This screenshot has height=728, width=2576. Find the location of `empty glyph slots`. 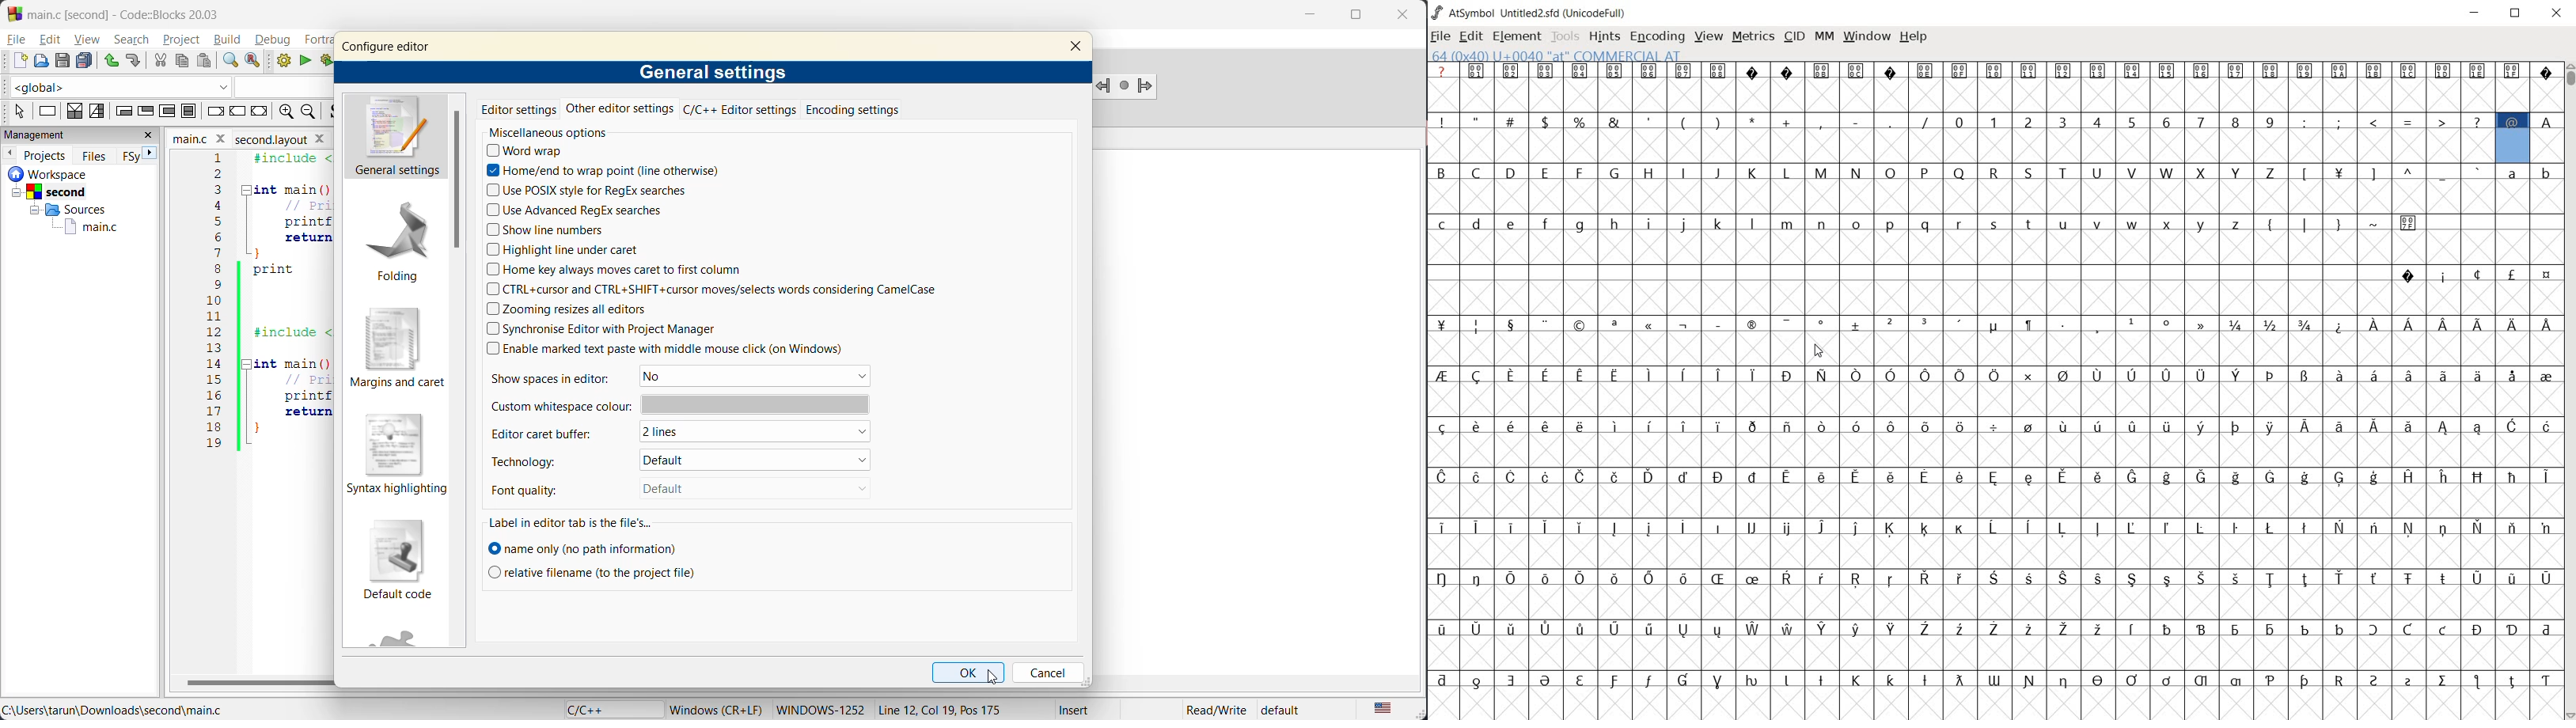

empty glyph slots is located at coordinates (1994, 349).